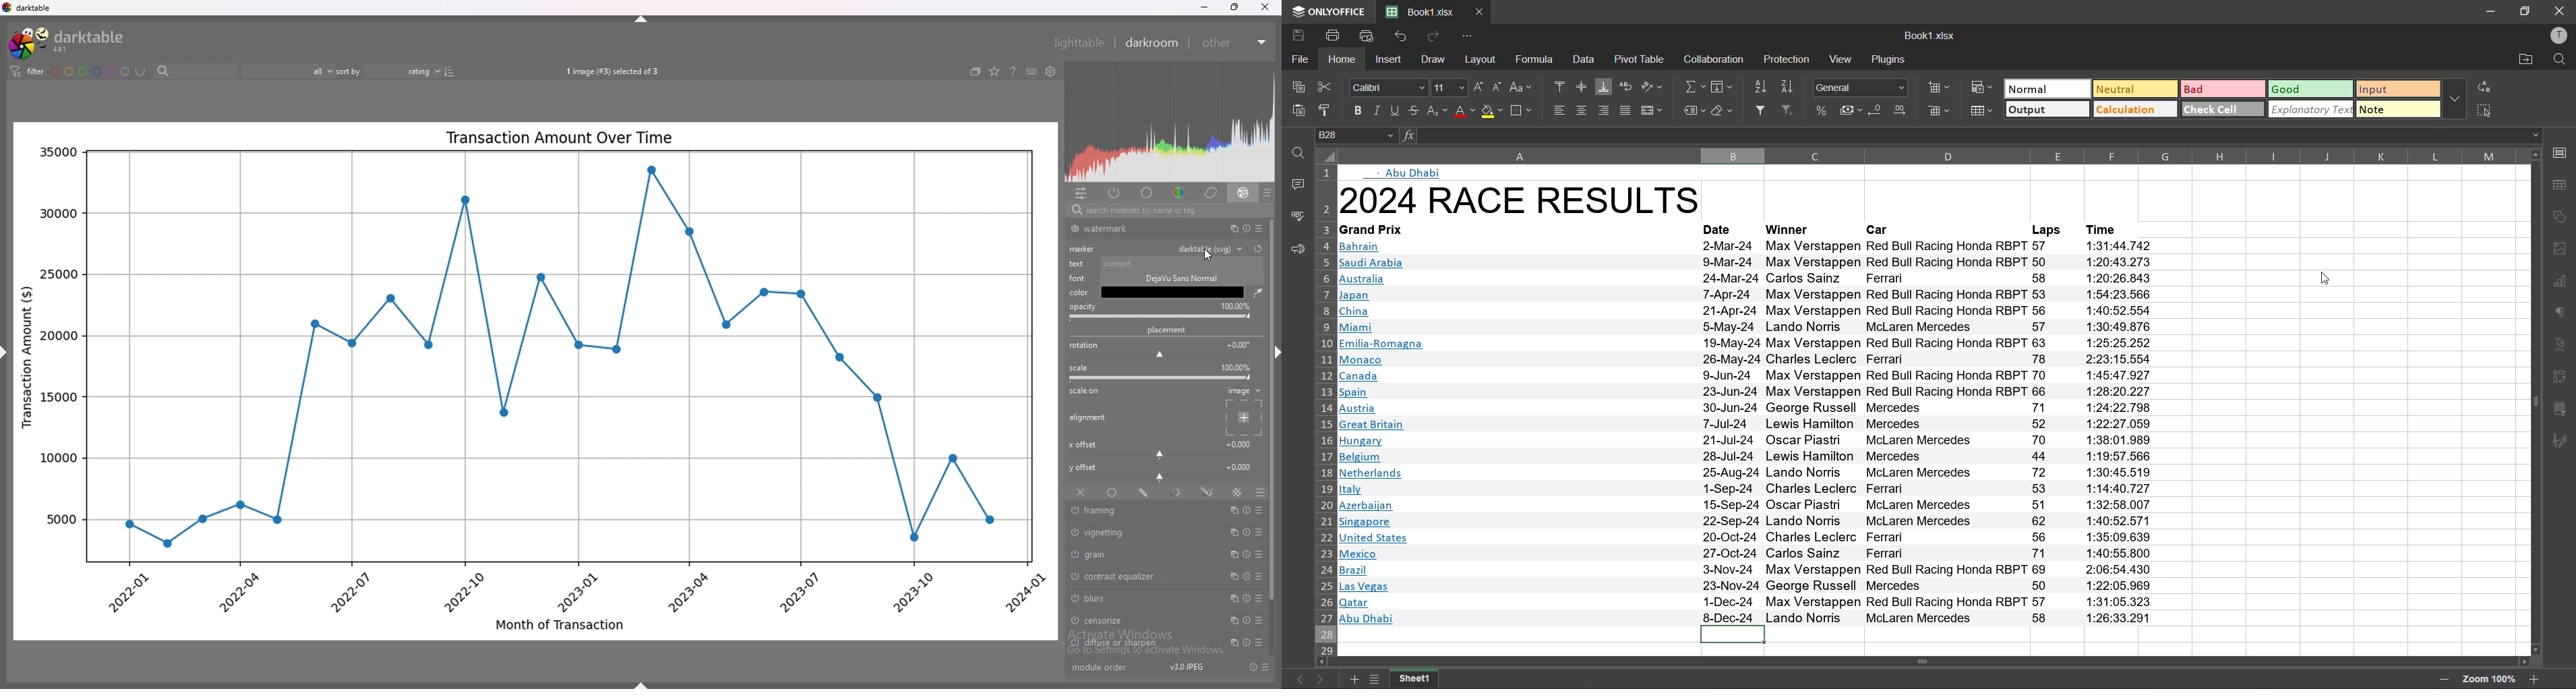 The image size is (2576, 700). Describe the element at coordinates (1236, 306) in the screenshot. I see `opacity` at that location.